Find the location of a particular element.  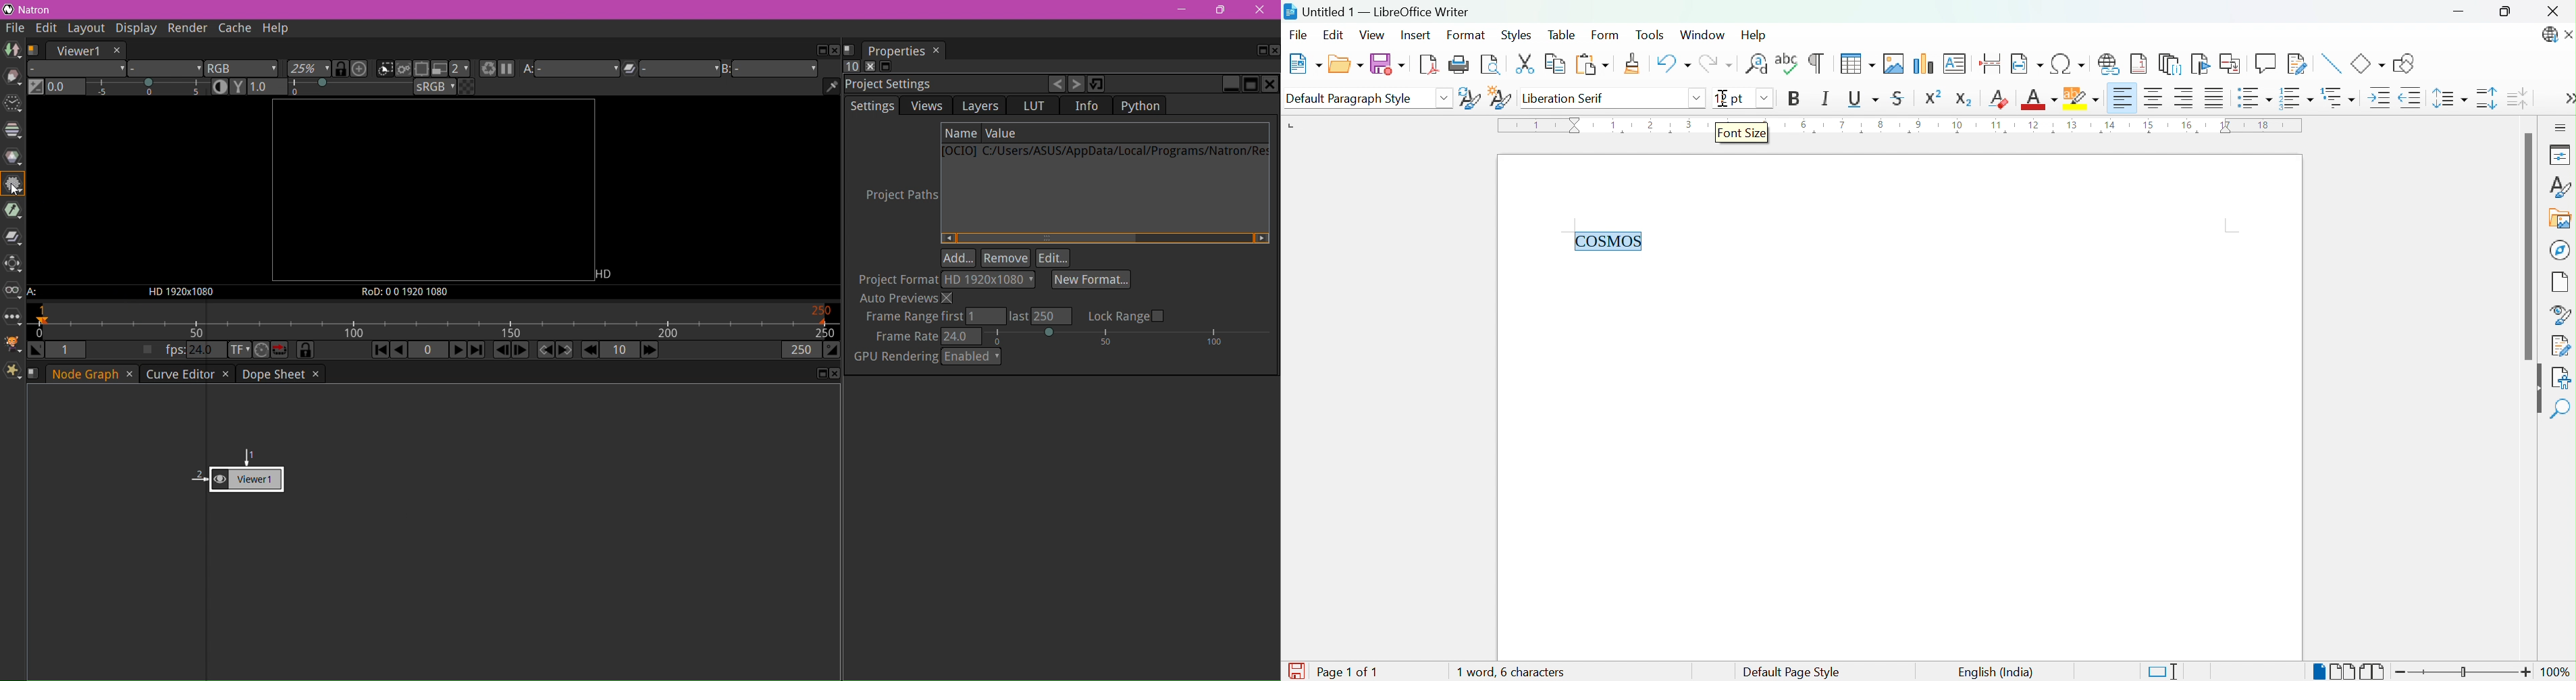

Ibeam Cursor is located at coordinates (1724, 98).